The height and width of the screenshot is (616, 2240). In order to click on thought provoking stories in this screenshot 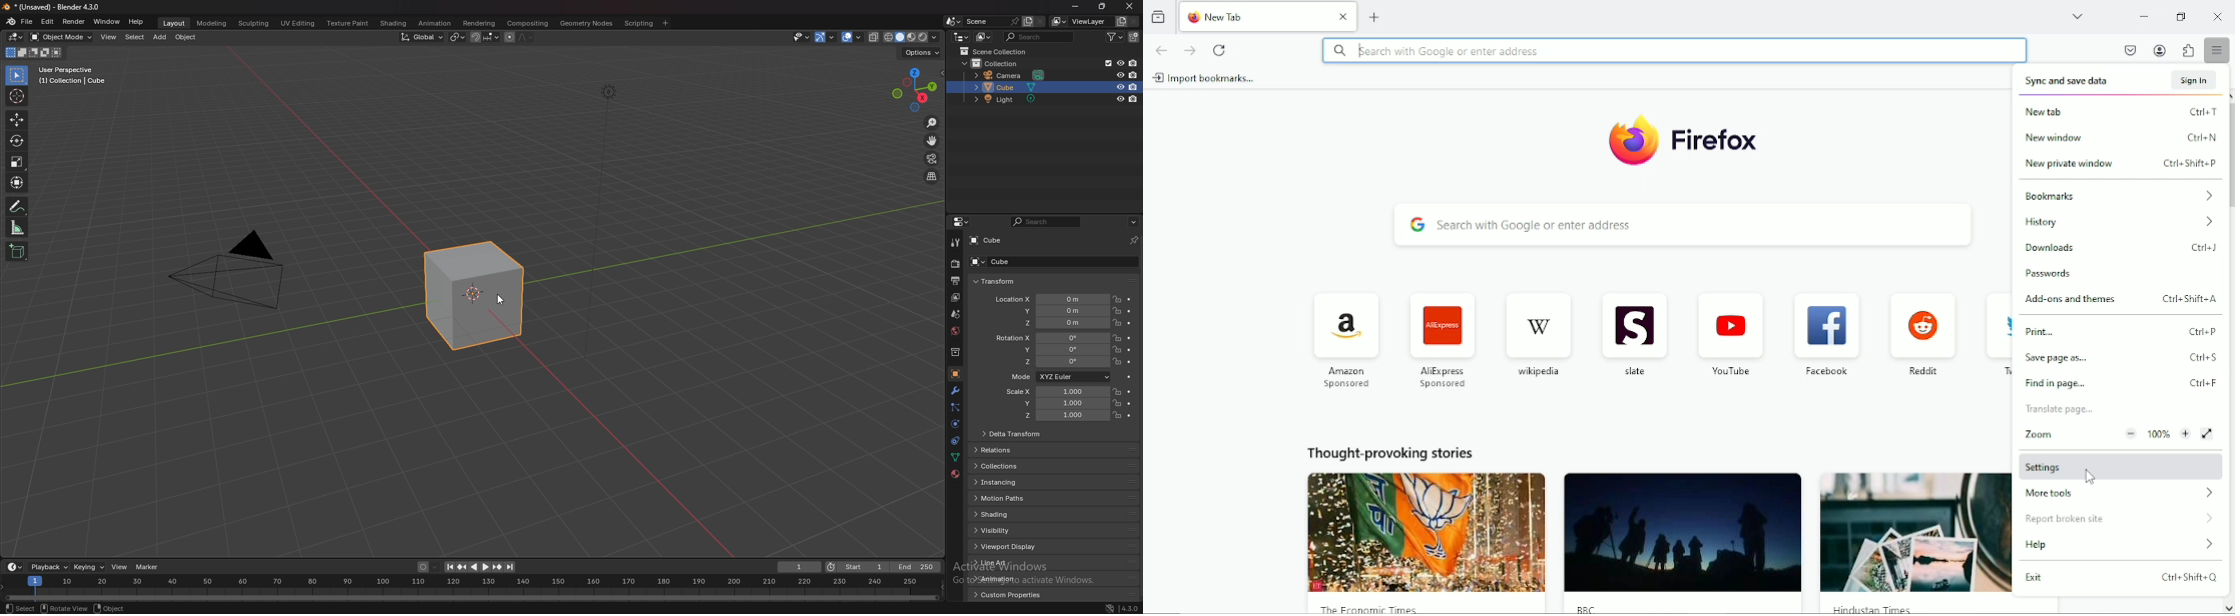, I will do `click(1391, 454)`.